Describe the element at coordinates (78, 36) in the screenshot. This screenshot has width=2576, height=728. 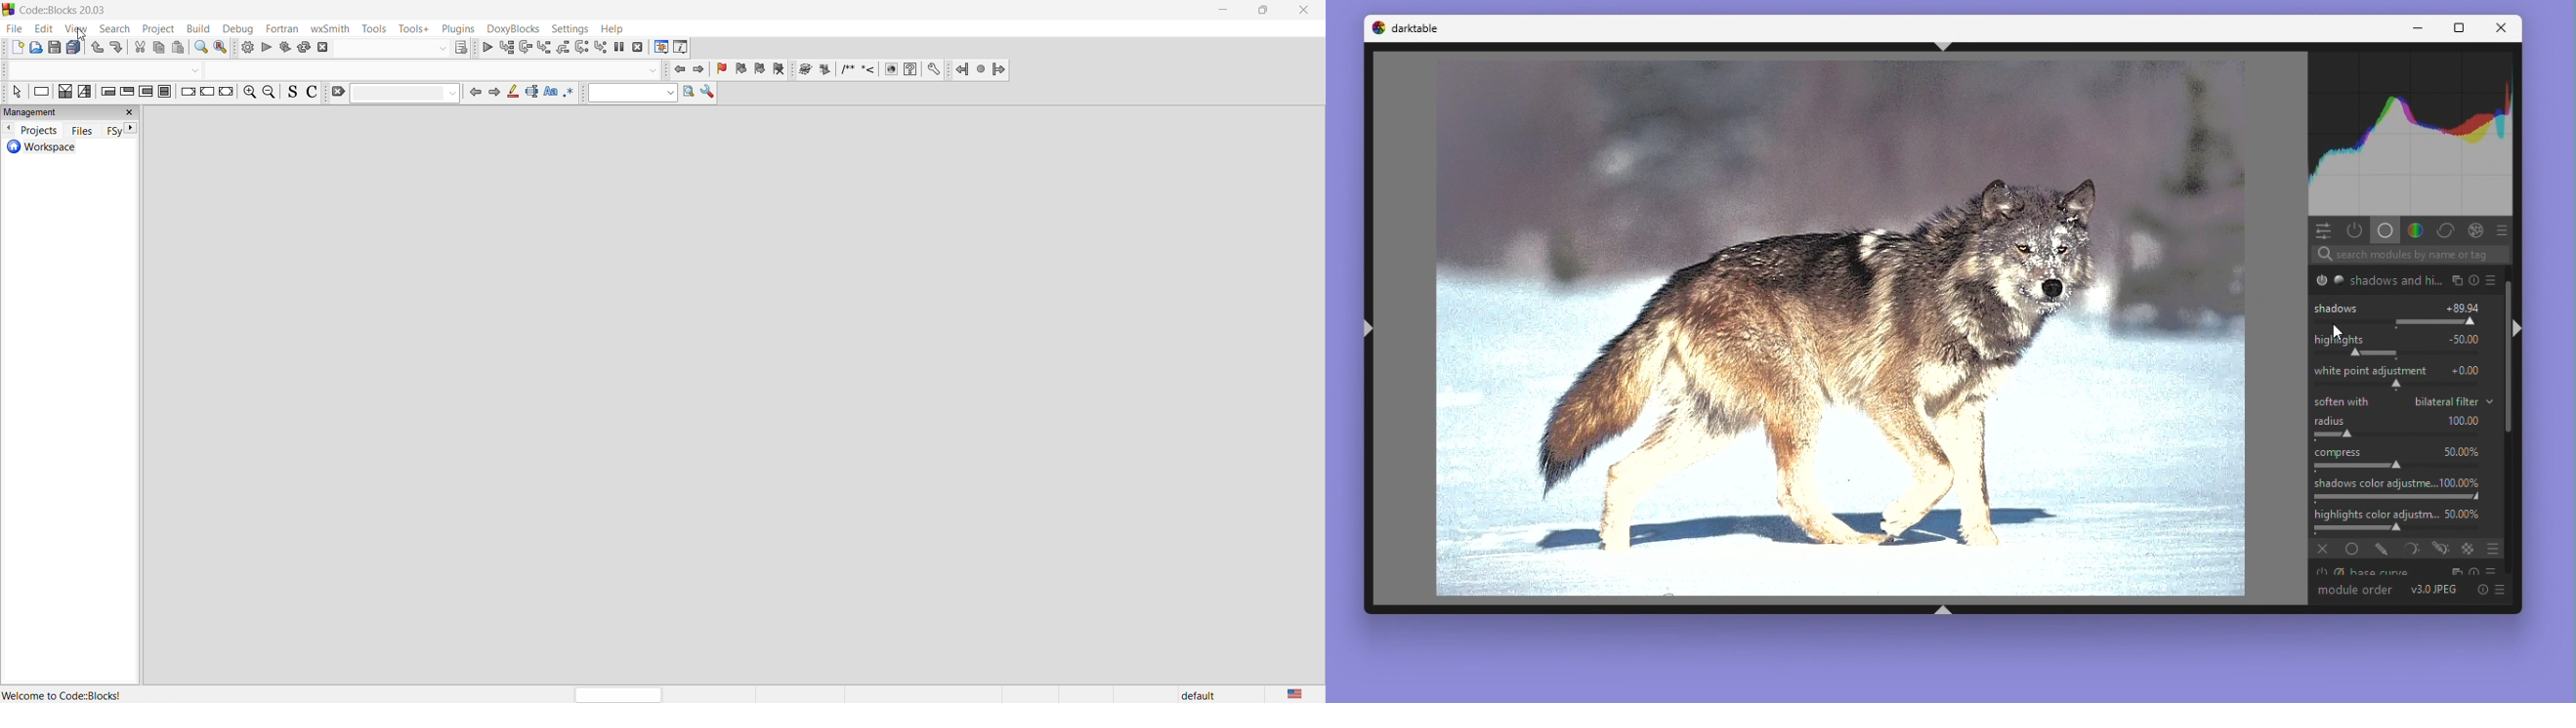
I see `Cursor` at that location.